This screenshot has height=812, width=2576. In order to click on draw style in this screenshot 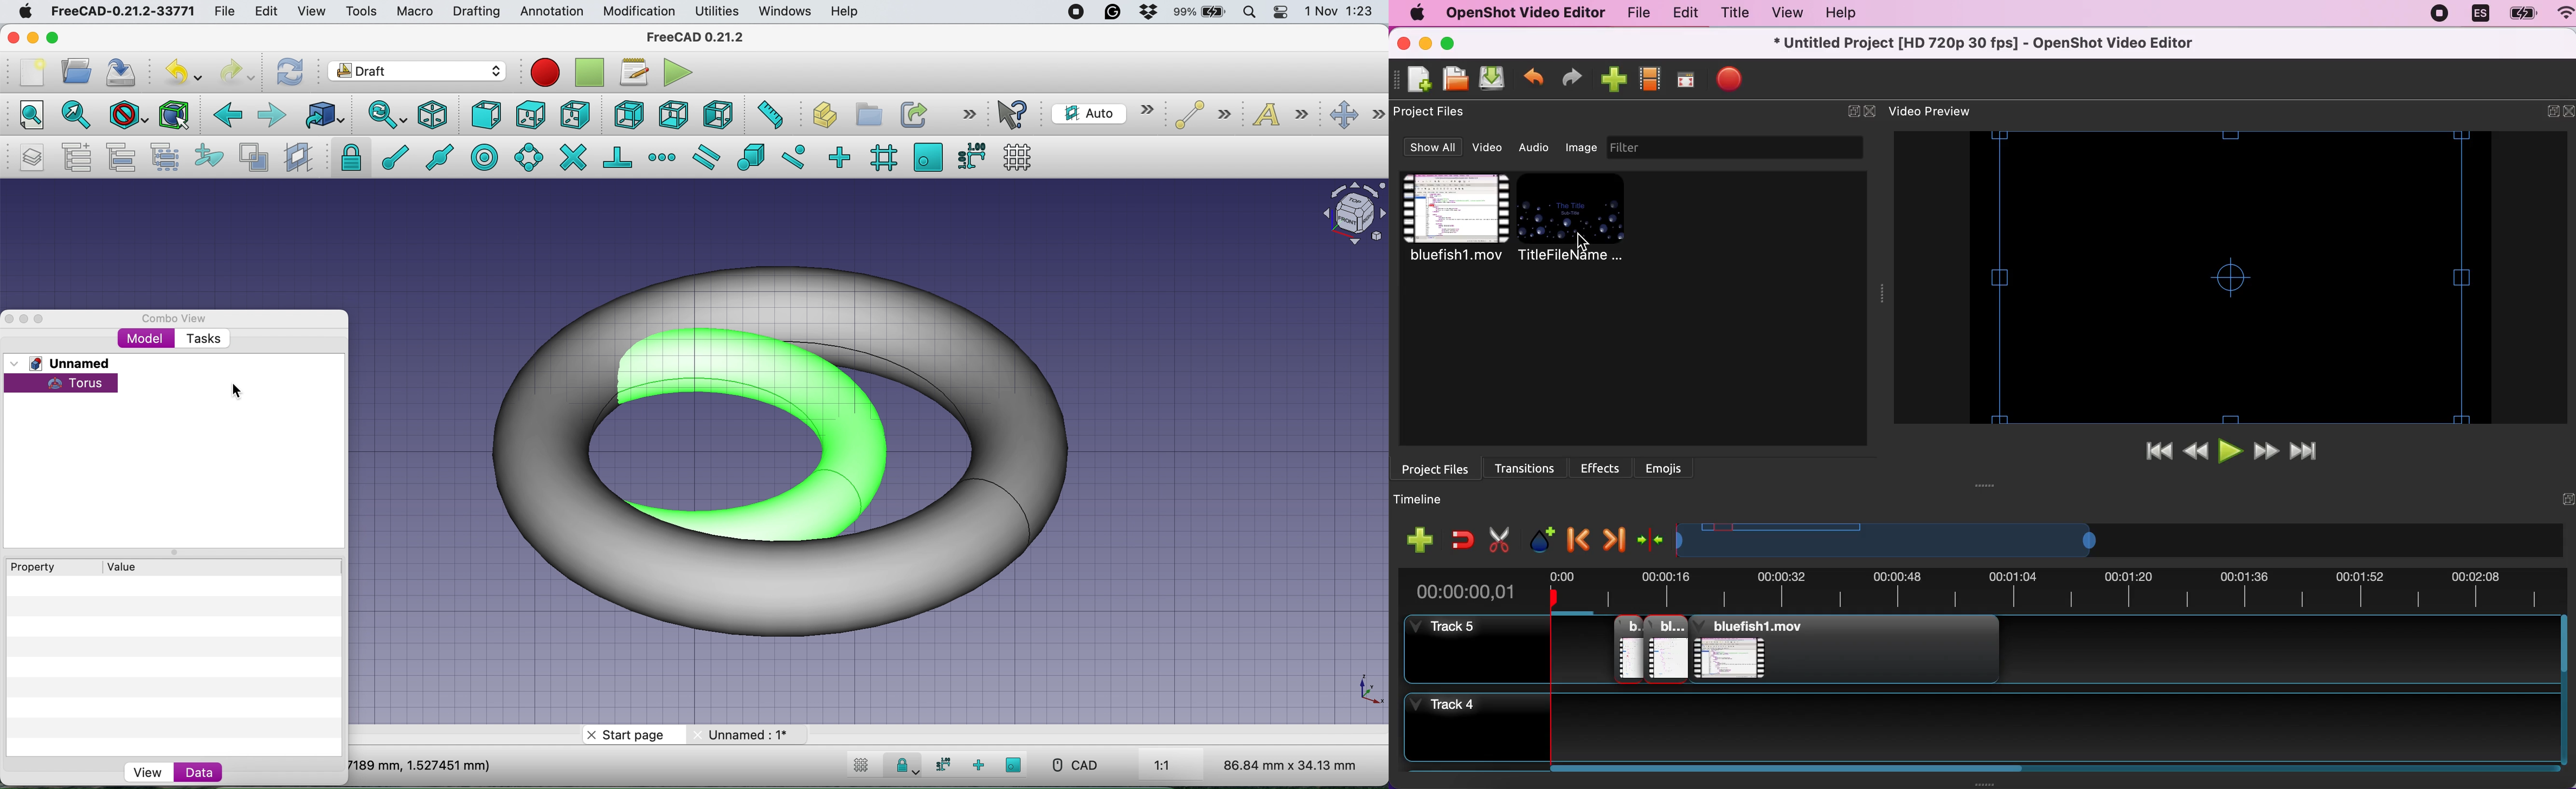, I will do `click(126, 117)`.